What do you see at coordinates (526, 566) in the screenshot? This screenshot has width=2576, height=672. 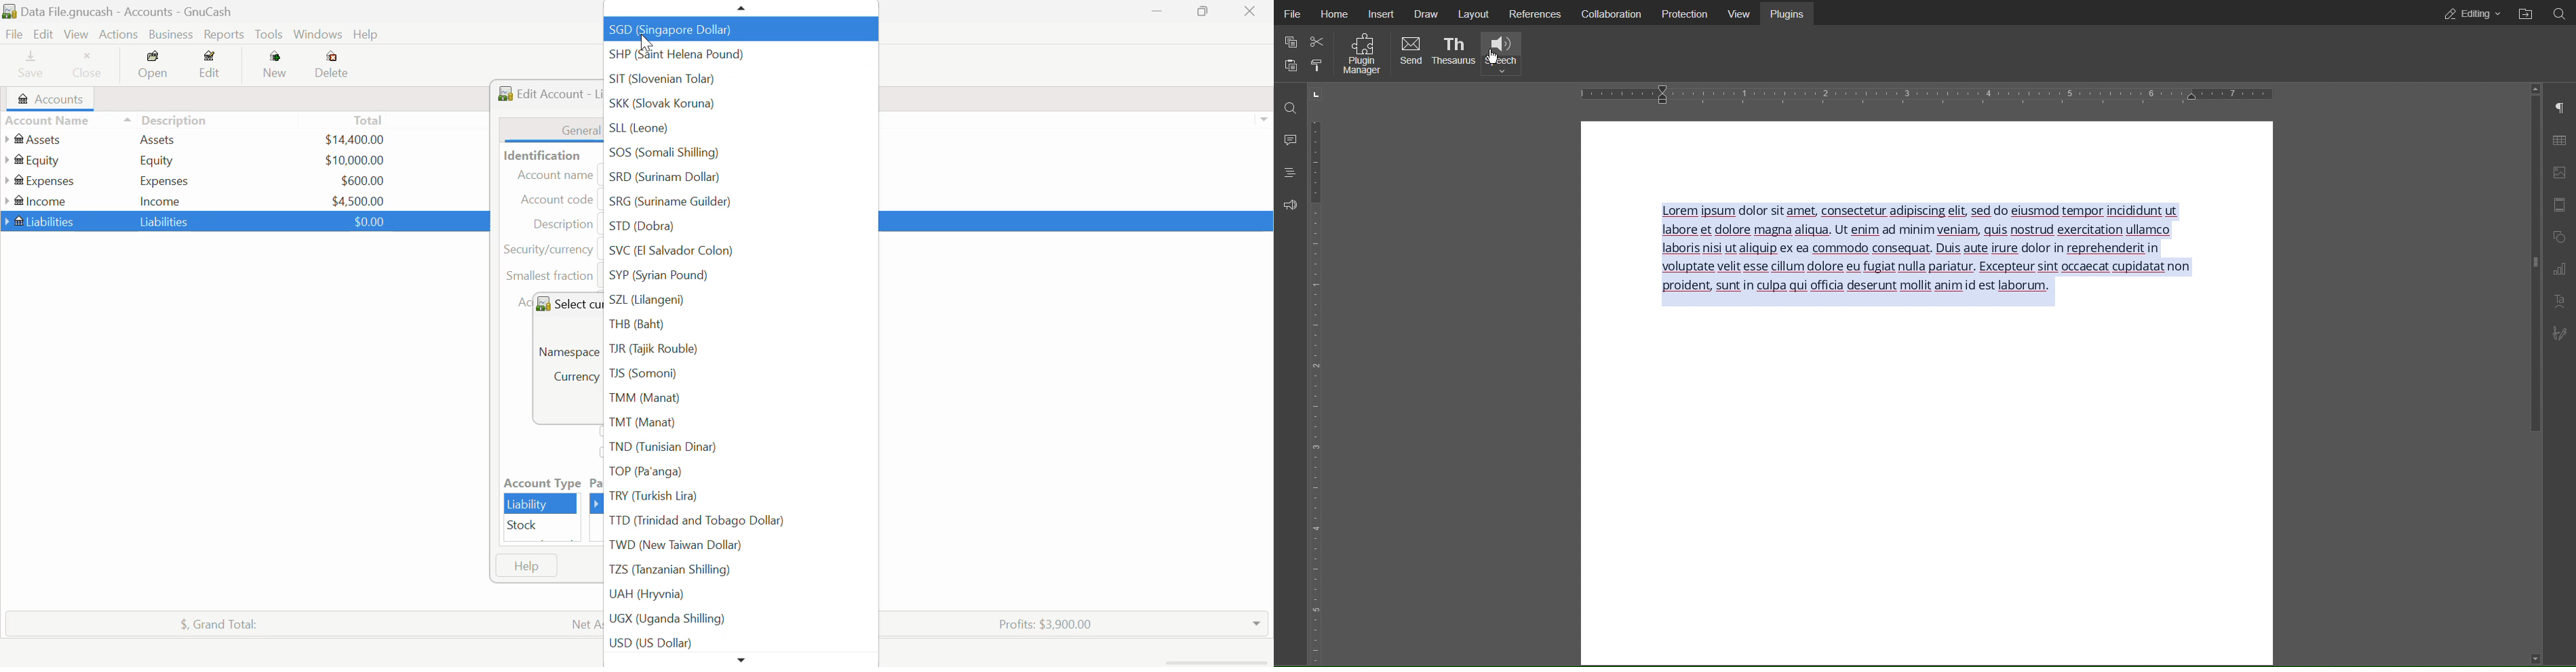 I see `Help` at bounding box center [526, 566].